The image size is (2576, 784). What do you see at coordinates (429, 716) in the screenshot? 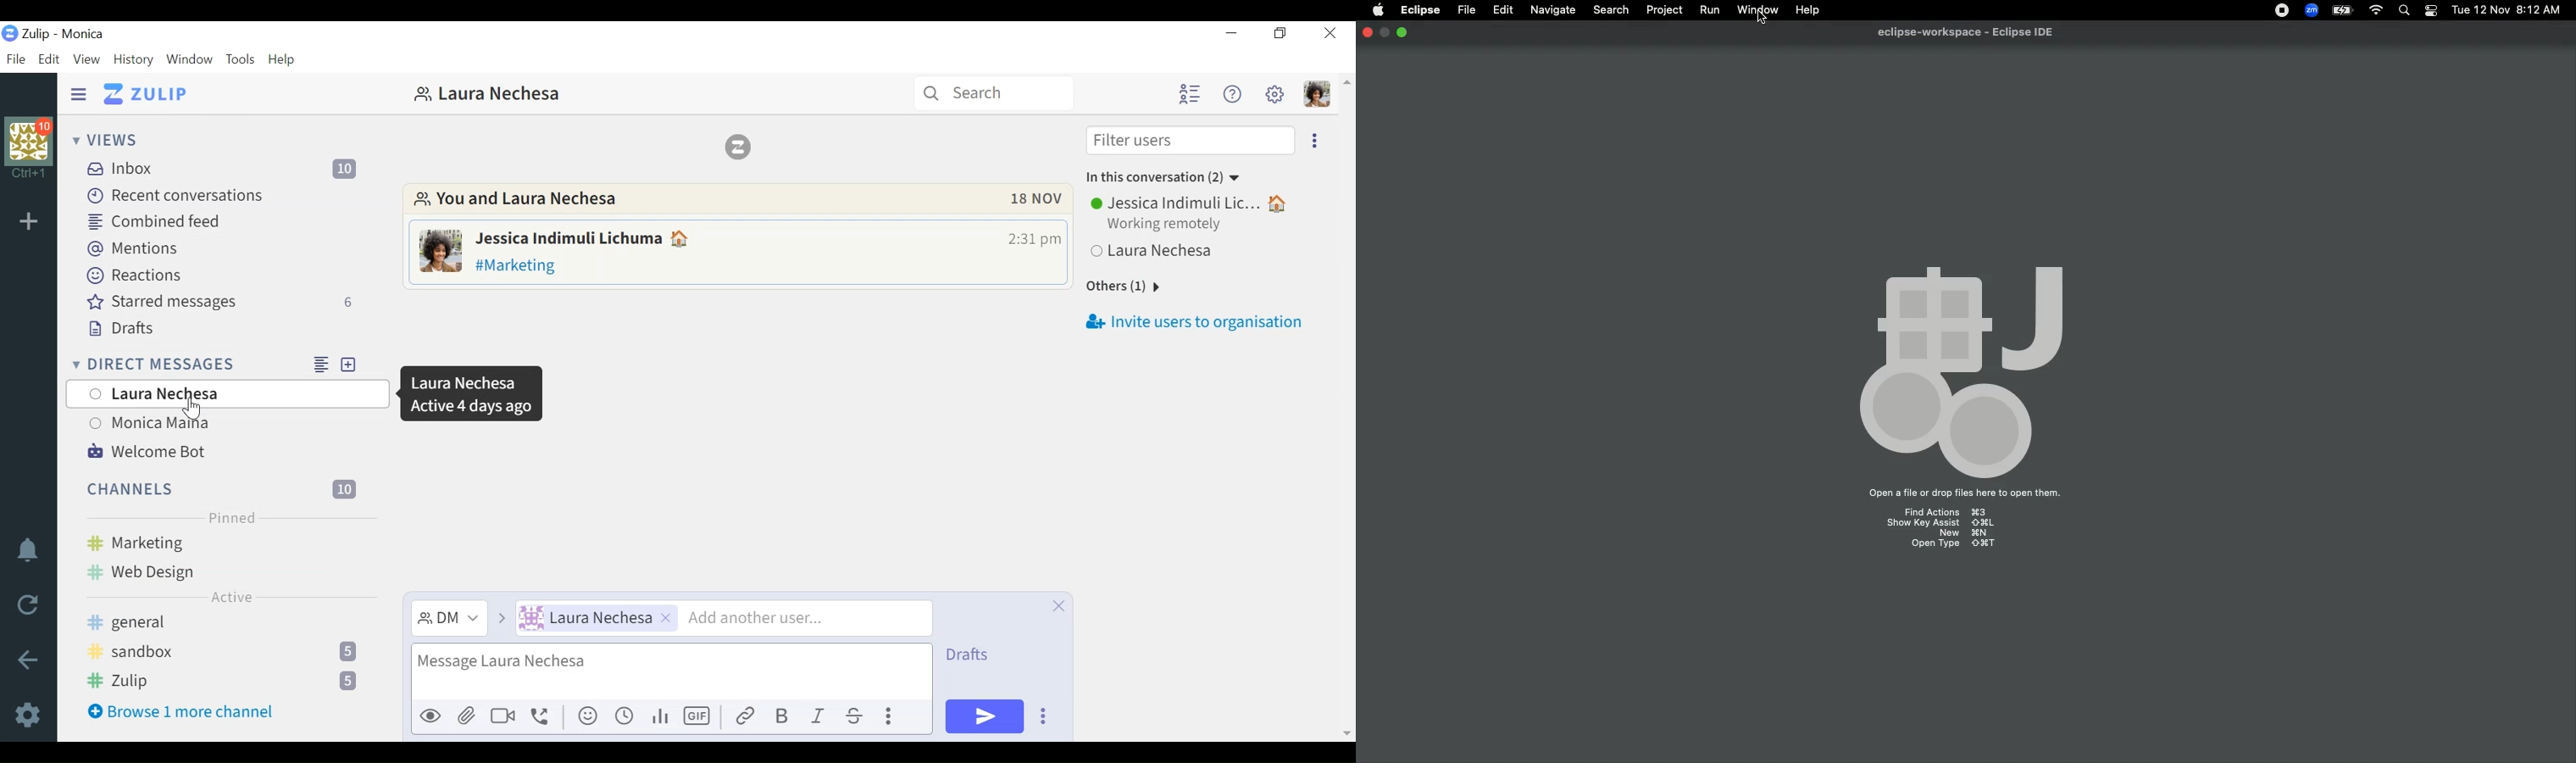
I see `Preview` at bounding box center [429, 716].